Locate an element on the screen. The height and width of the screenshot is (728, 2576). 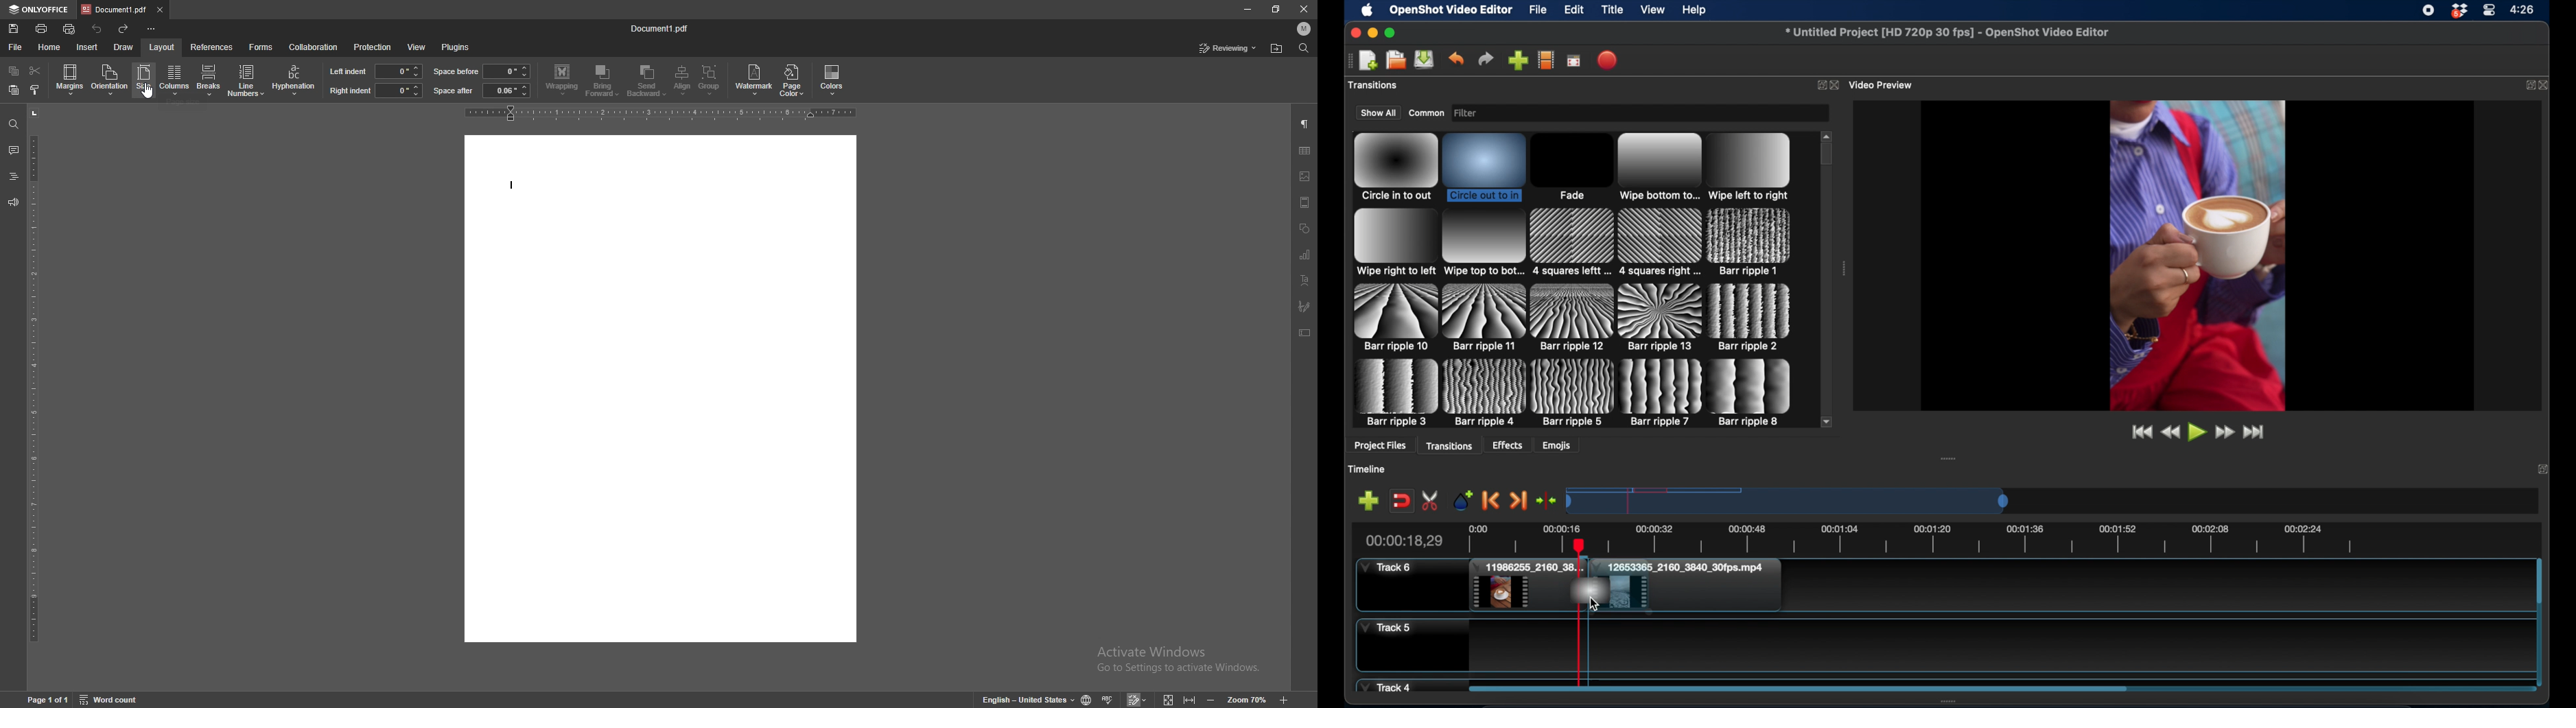
file name is located at coordinates (661, 27).